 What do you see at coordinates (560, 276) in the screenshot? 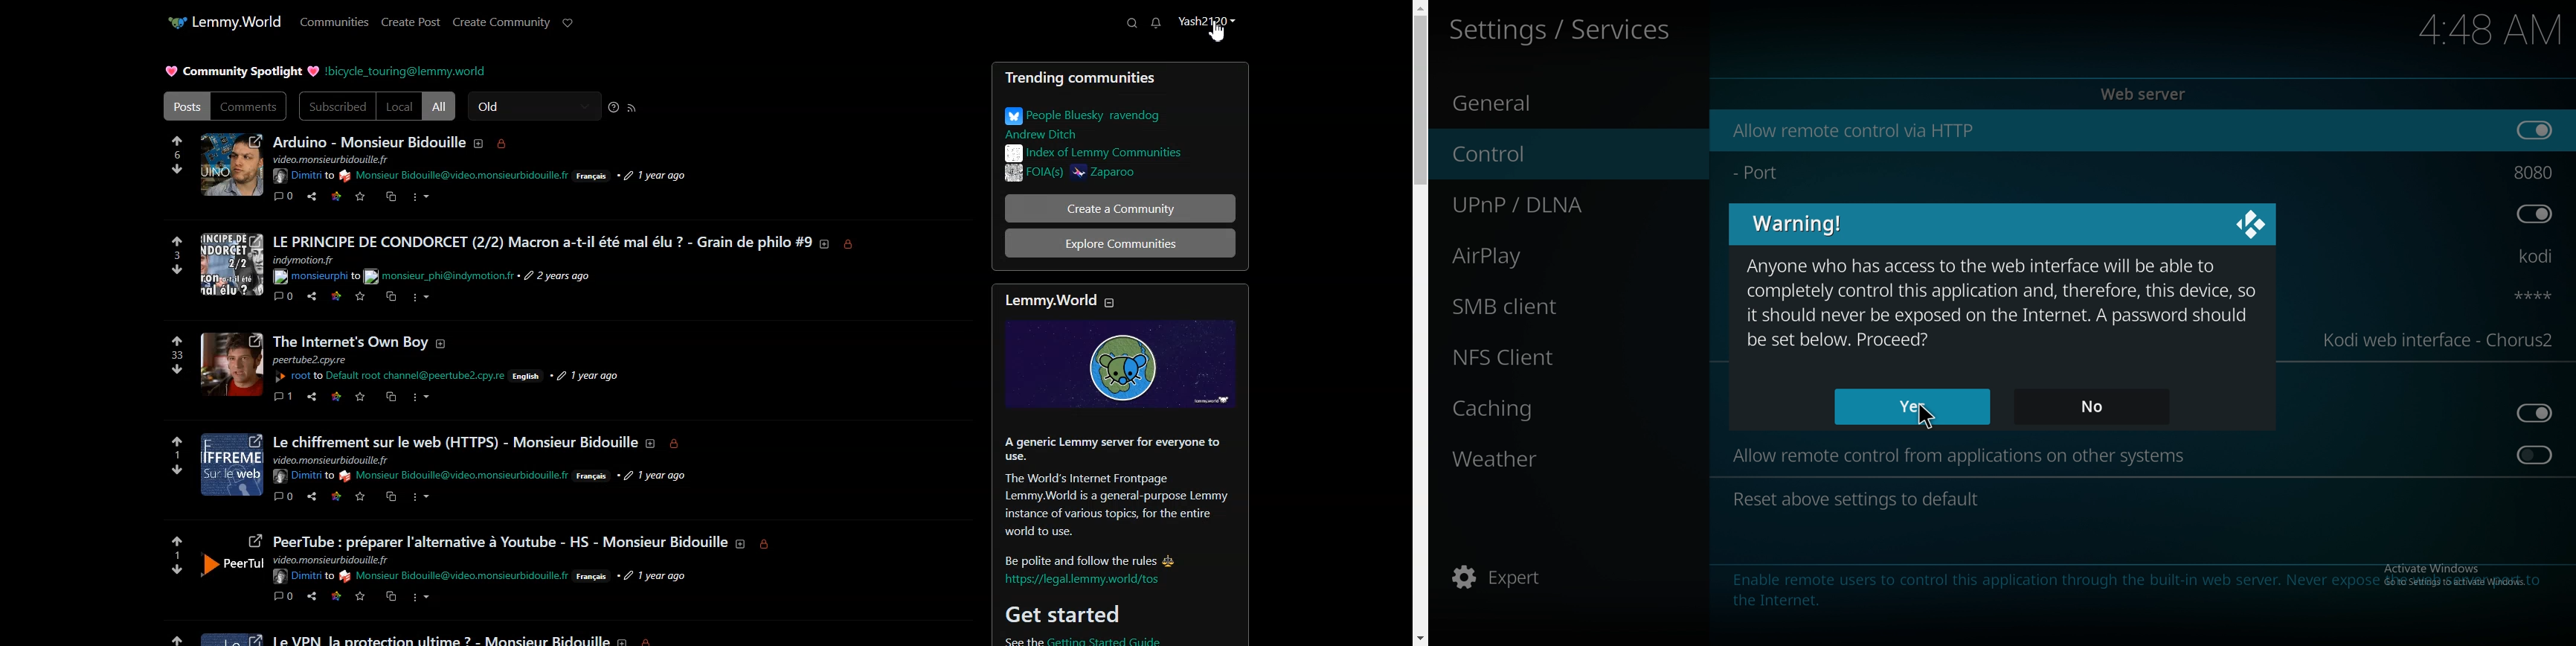
I see `time posted` at bounding box center [560, 276].